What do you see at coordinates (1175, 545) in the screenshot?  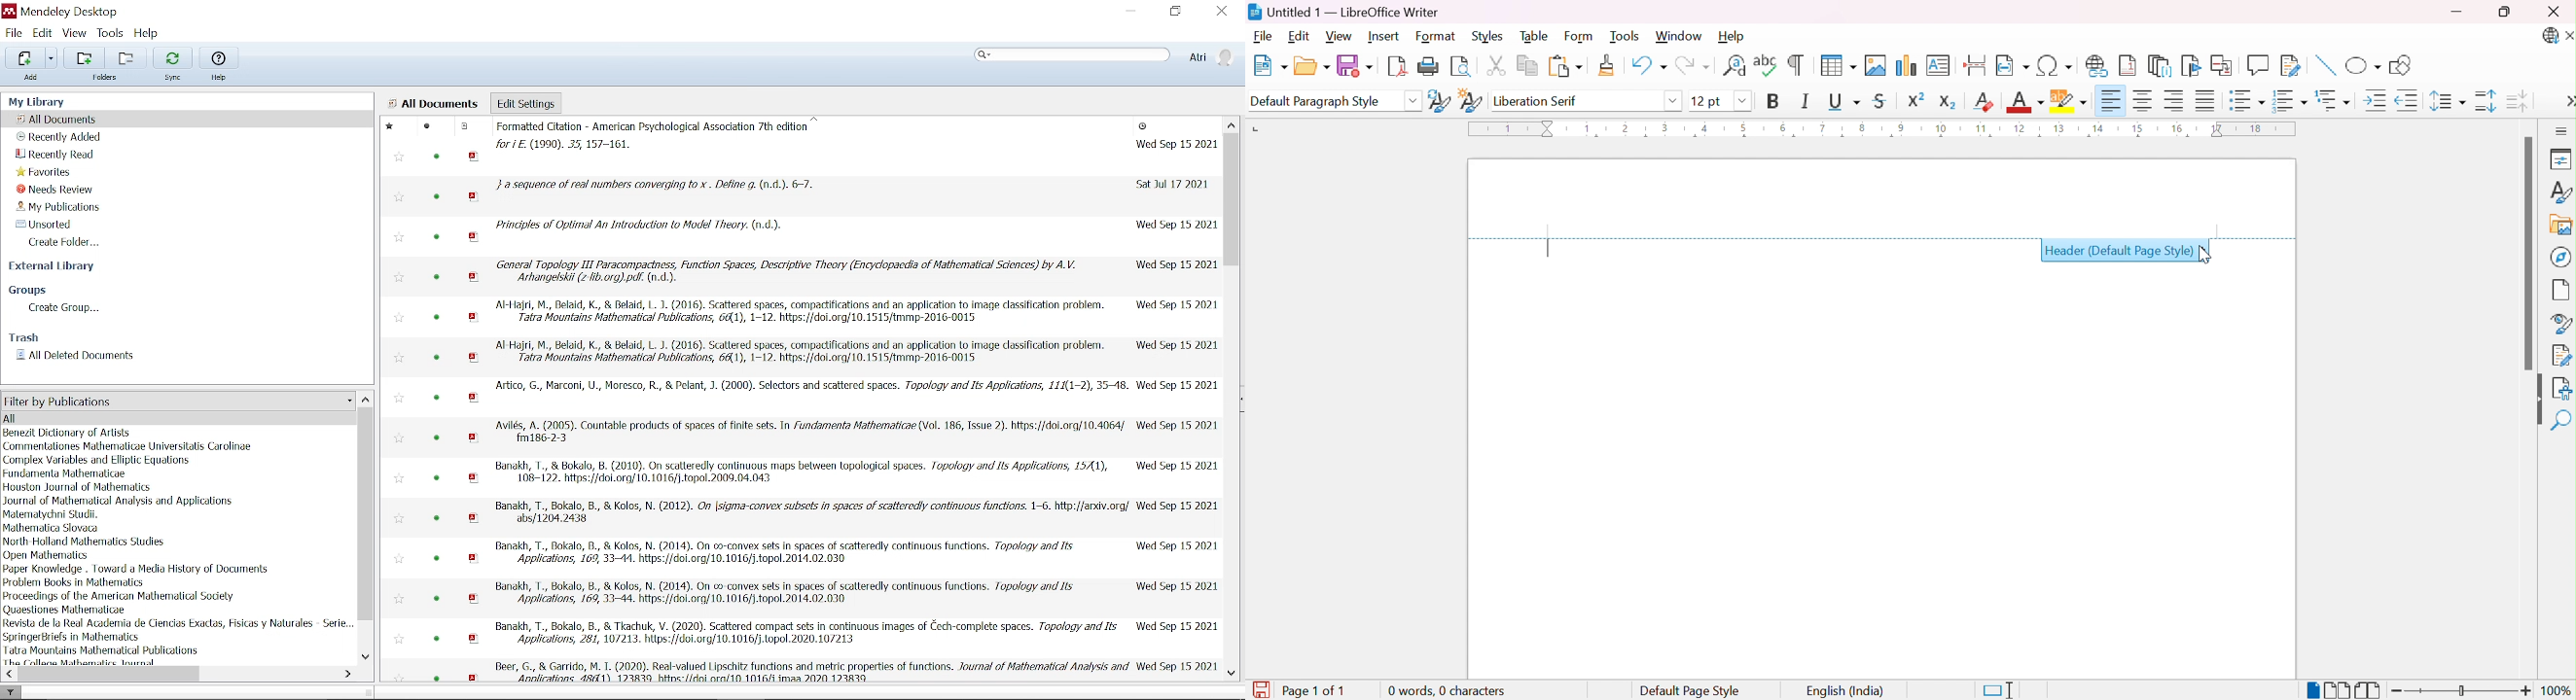 I see `date time` at bounding box center [1175, 545].